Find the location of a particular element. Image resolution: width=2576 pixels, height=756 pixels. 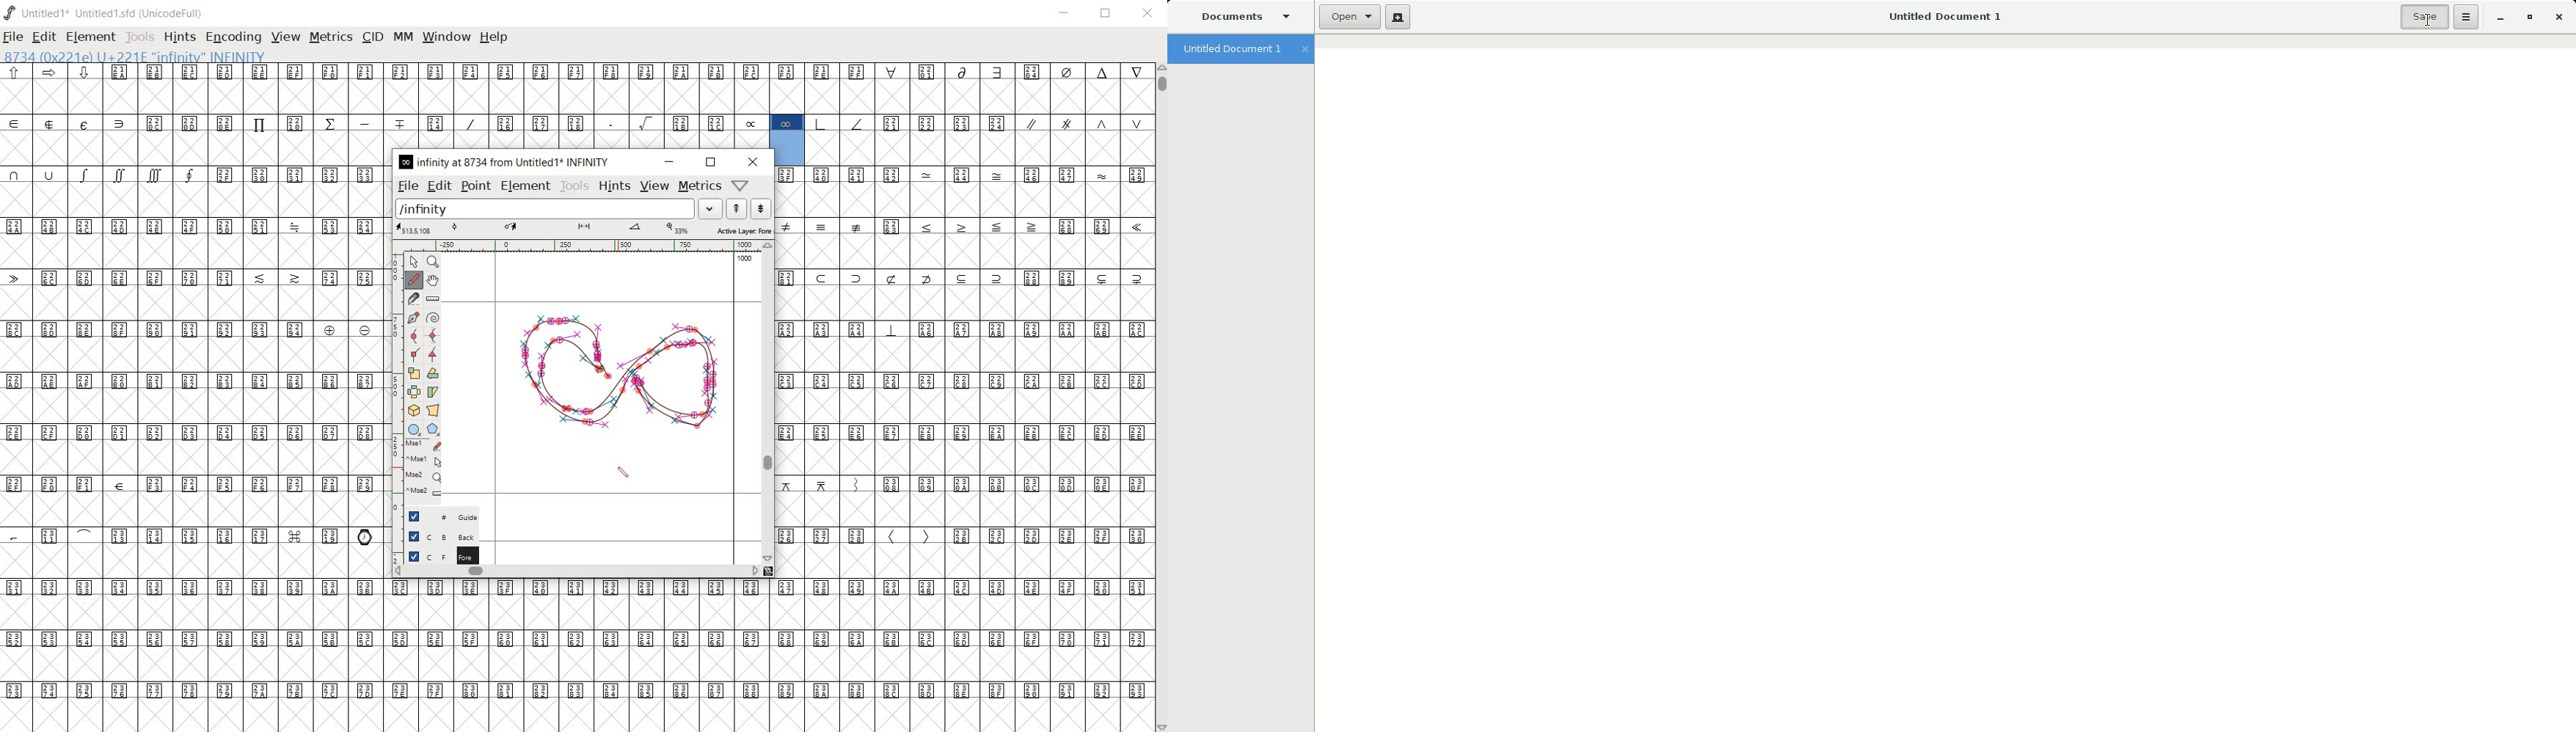

flip the selection is located at coordinates (413, 391).